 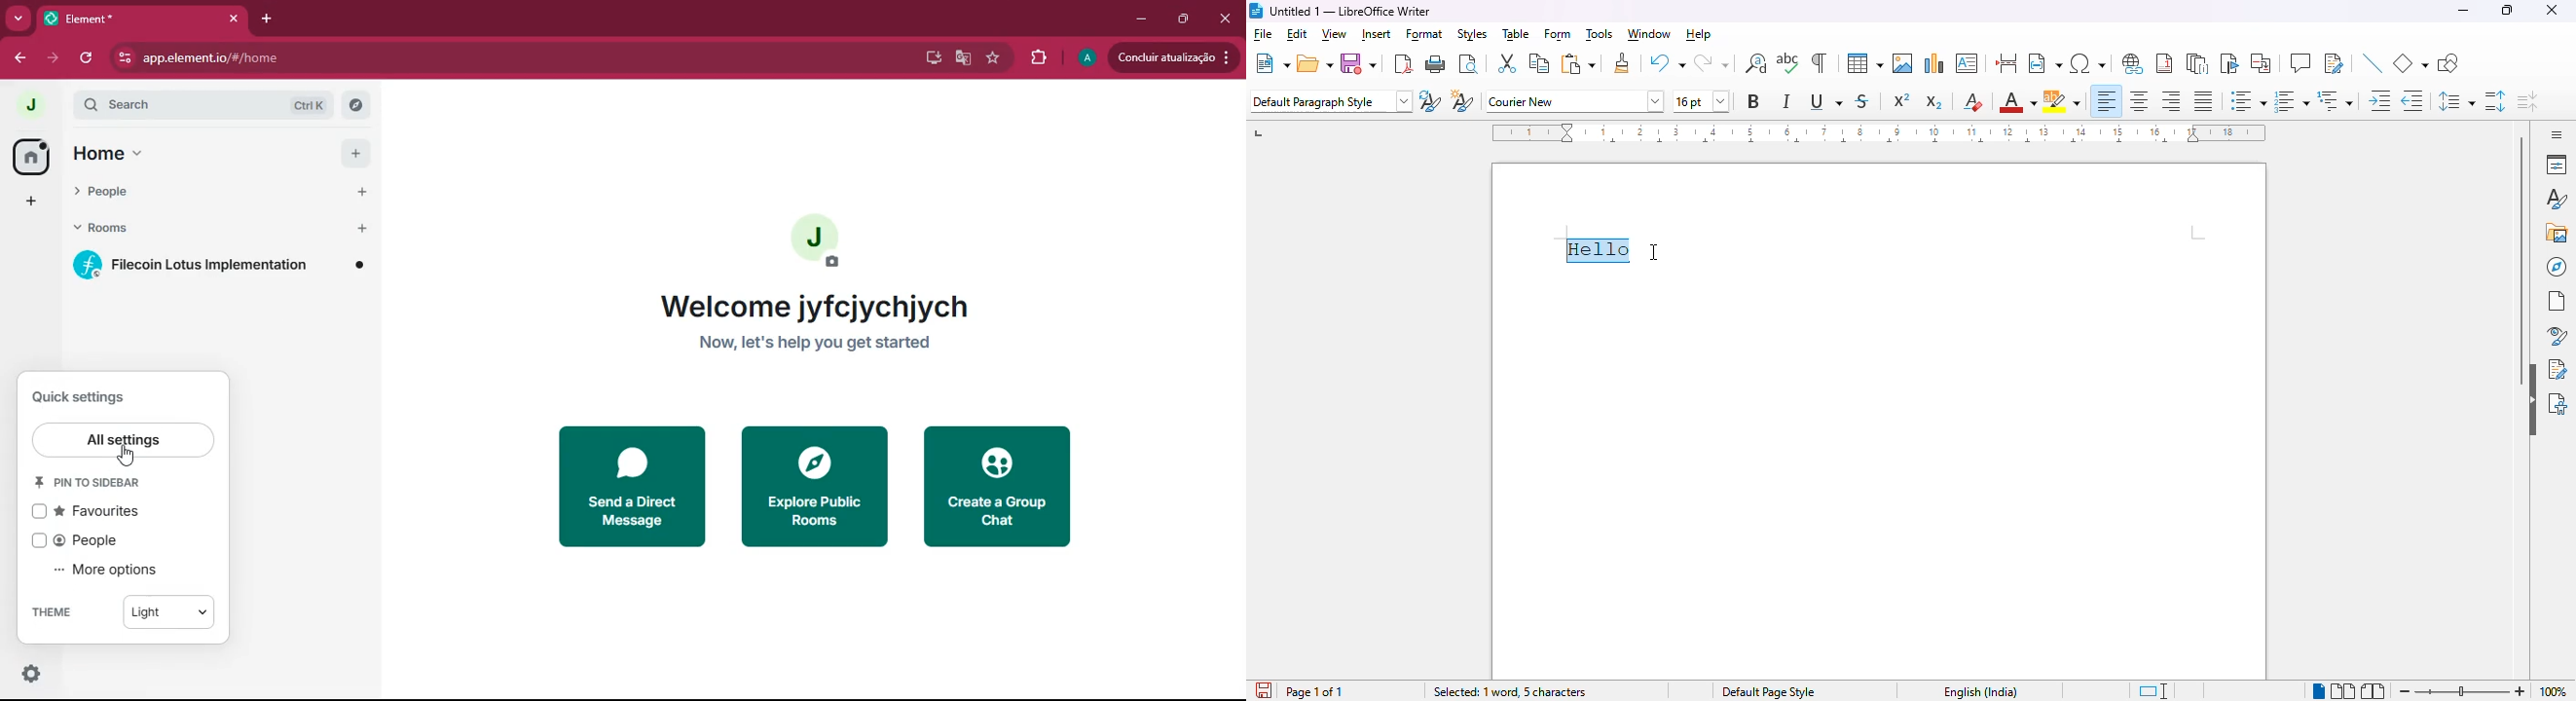 I want to click on quick settings, so click(x=31, y=673).